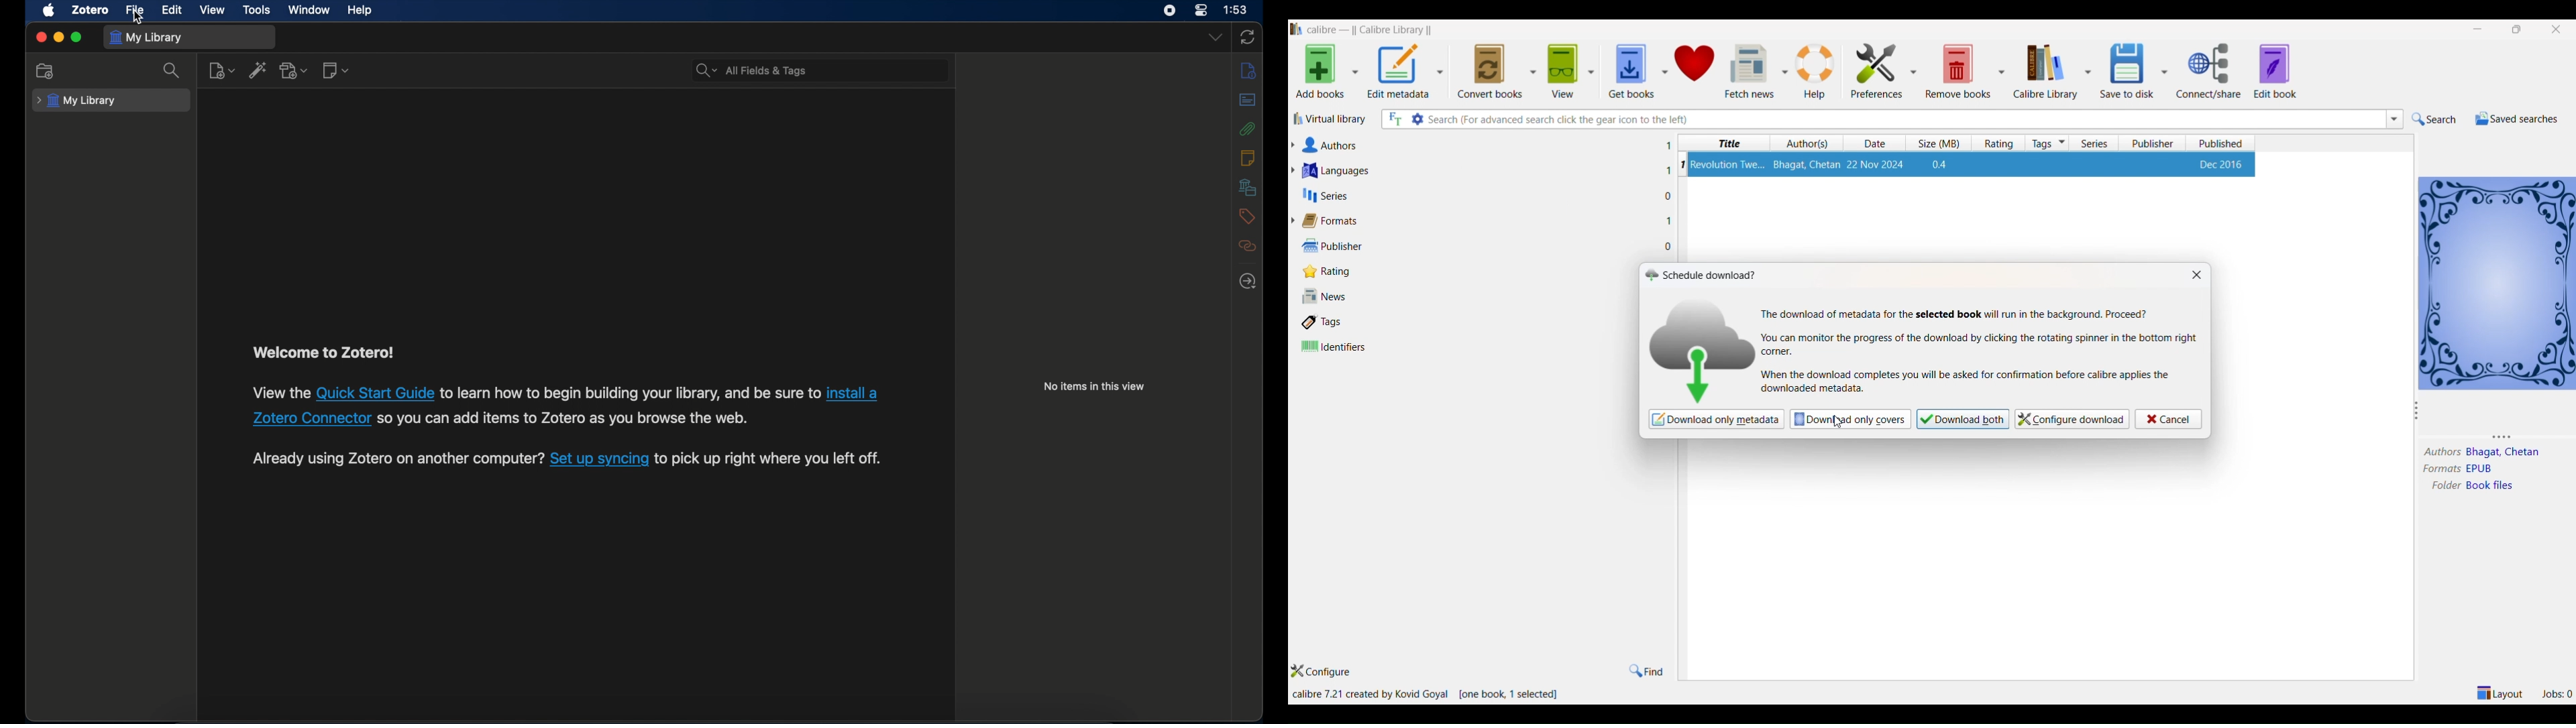 The width and height of the screenshot is (2576, 728). Describe the element at coordinates (312, 418) in the screenshot. I see `Zotero connector` at that location.